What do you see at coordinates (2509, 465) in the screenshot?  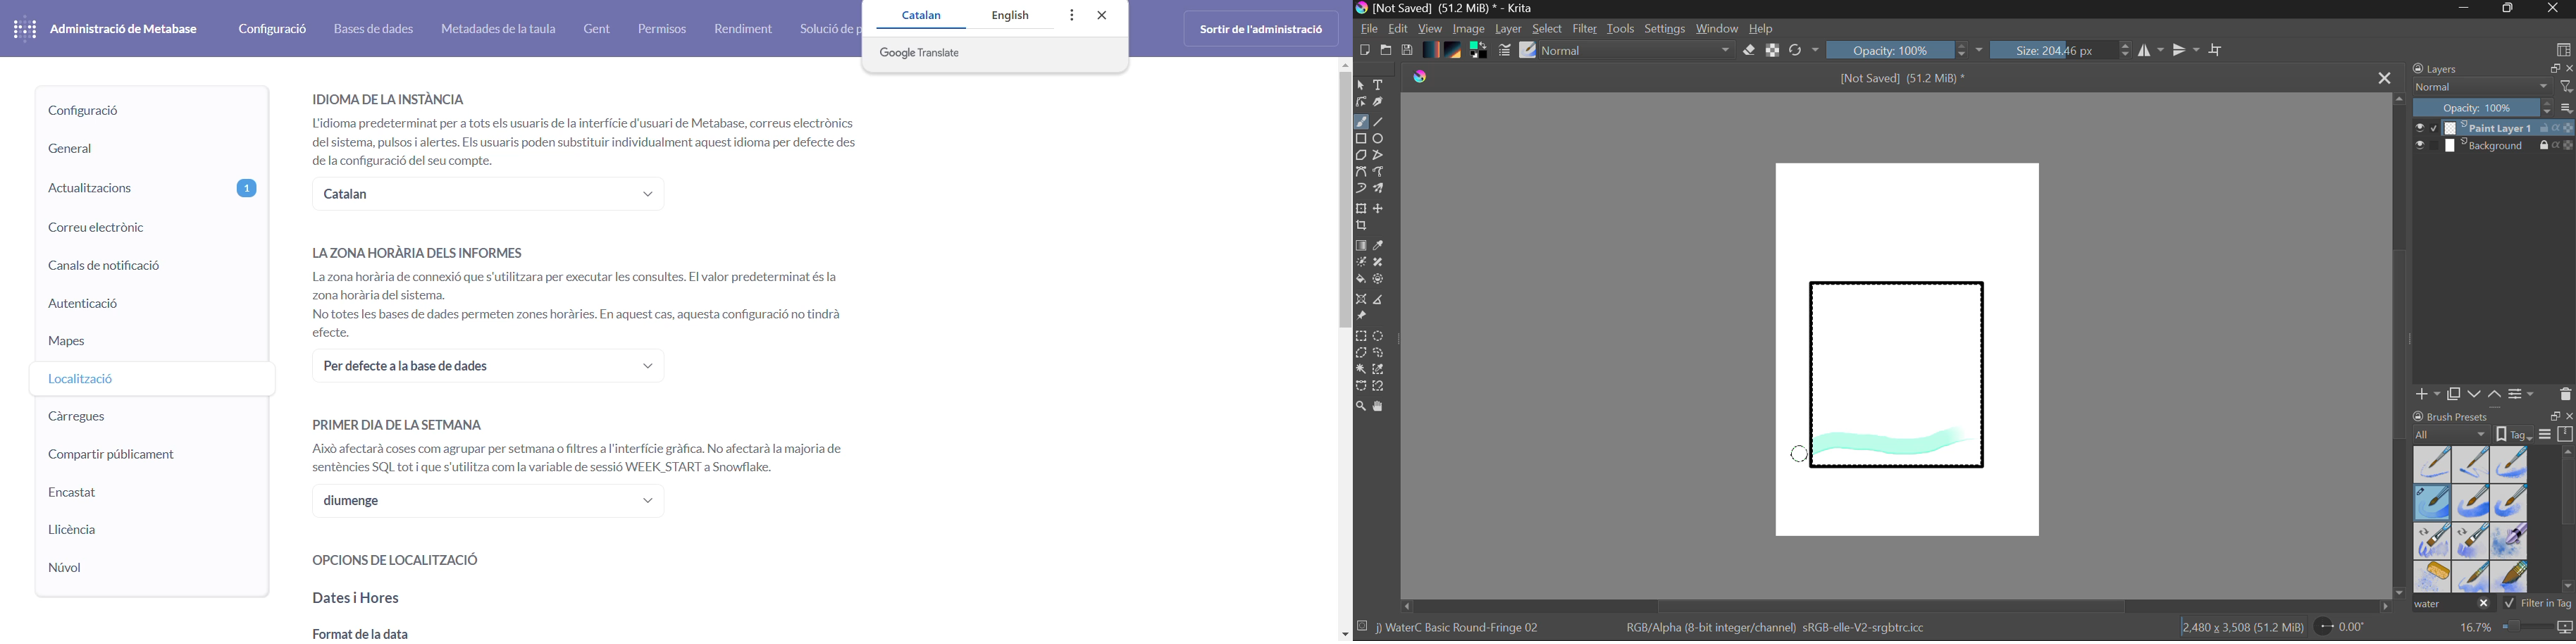 I see `Water C - Wet Pattern` at bounding box center [2509, 465].